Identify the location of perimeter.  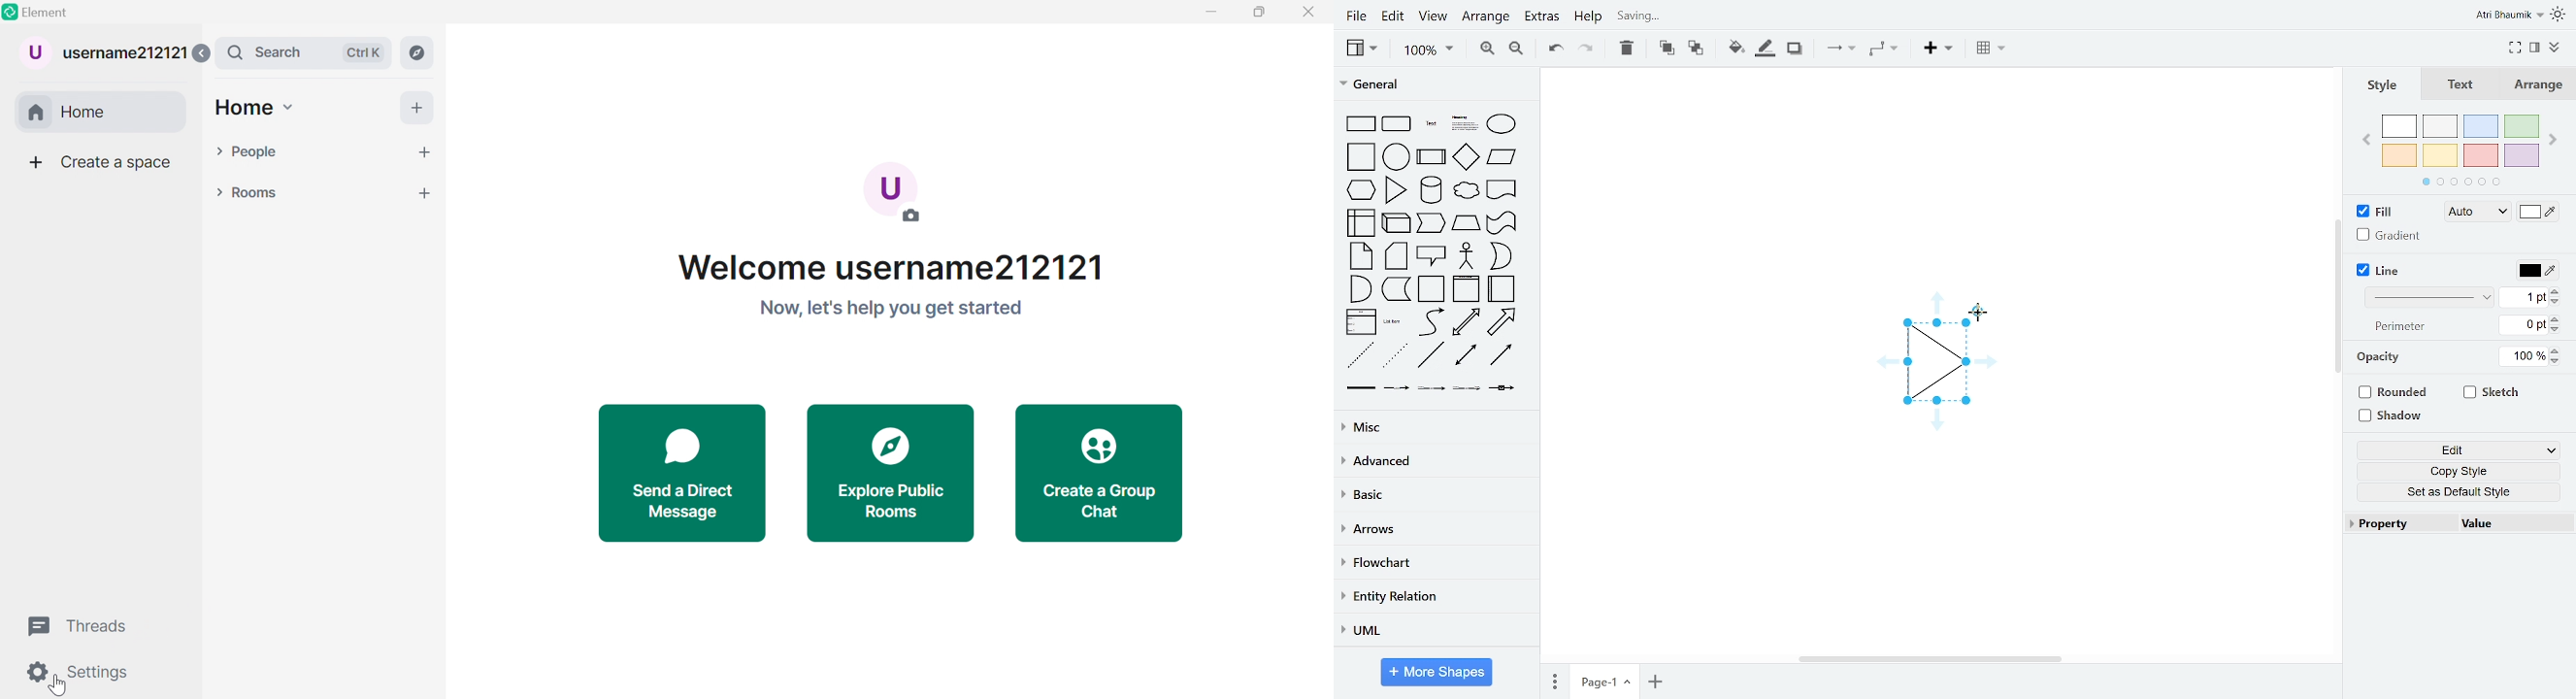
(2397, 327).